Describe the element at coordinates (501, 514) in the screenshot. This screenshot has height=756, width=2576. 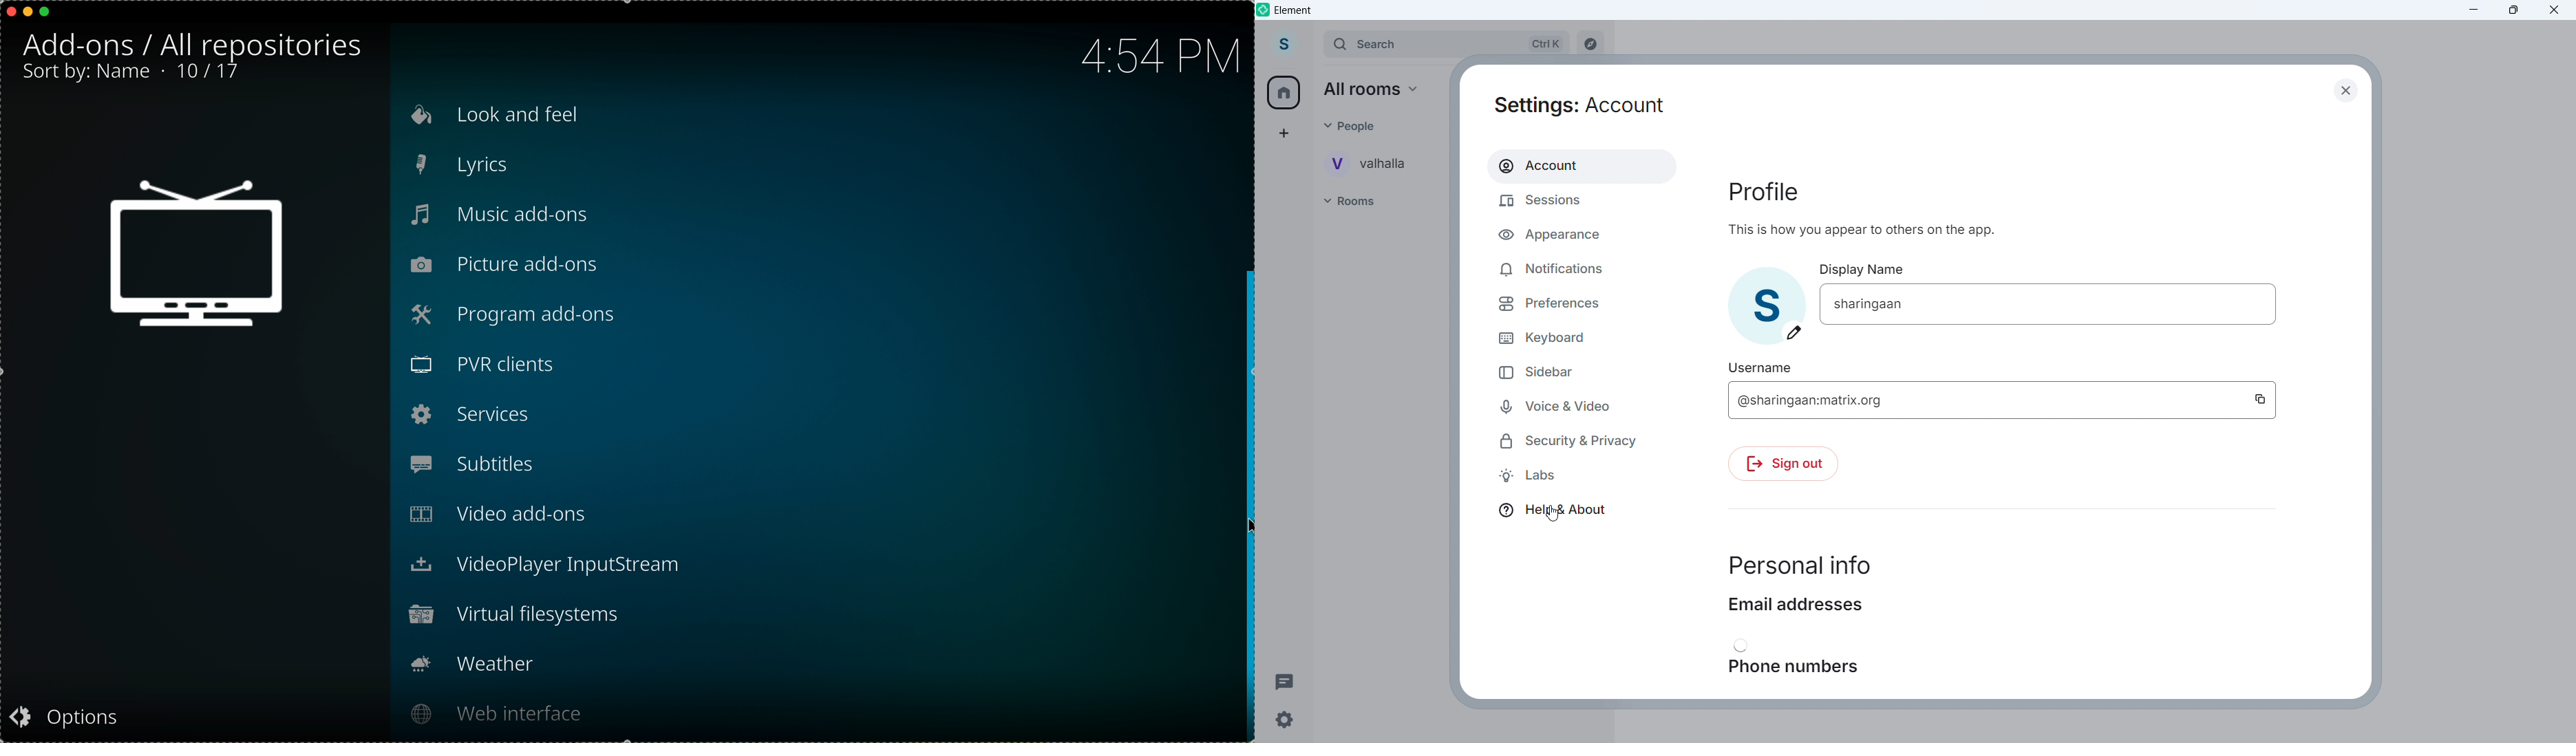
I see `video add-ons` at that location.